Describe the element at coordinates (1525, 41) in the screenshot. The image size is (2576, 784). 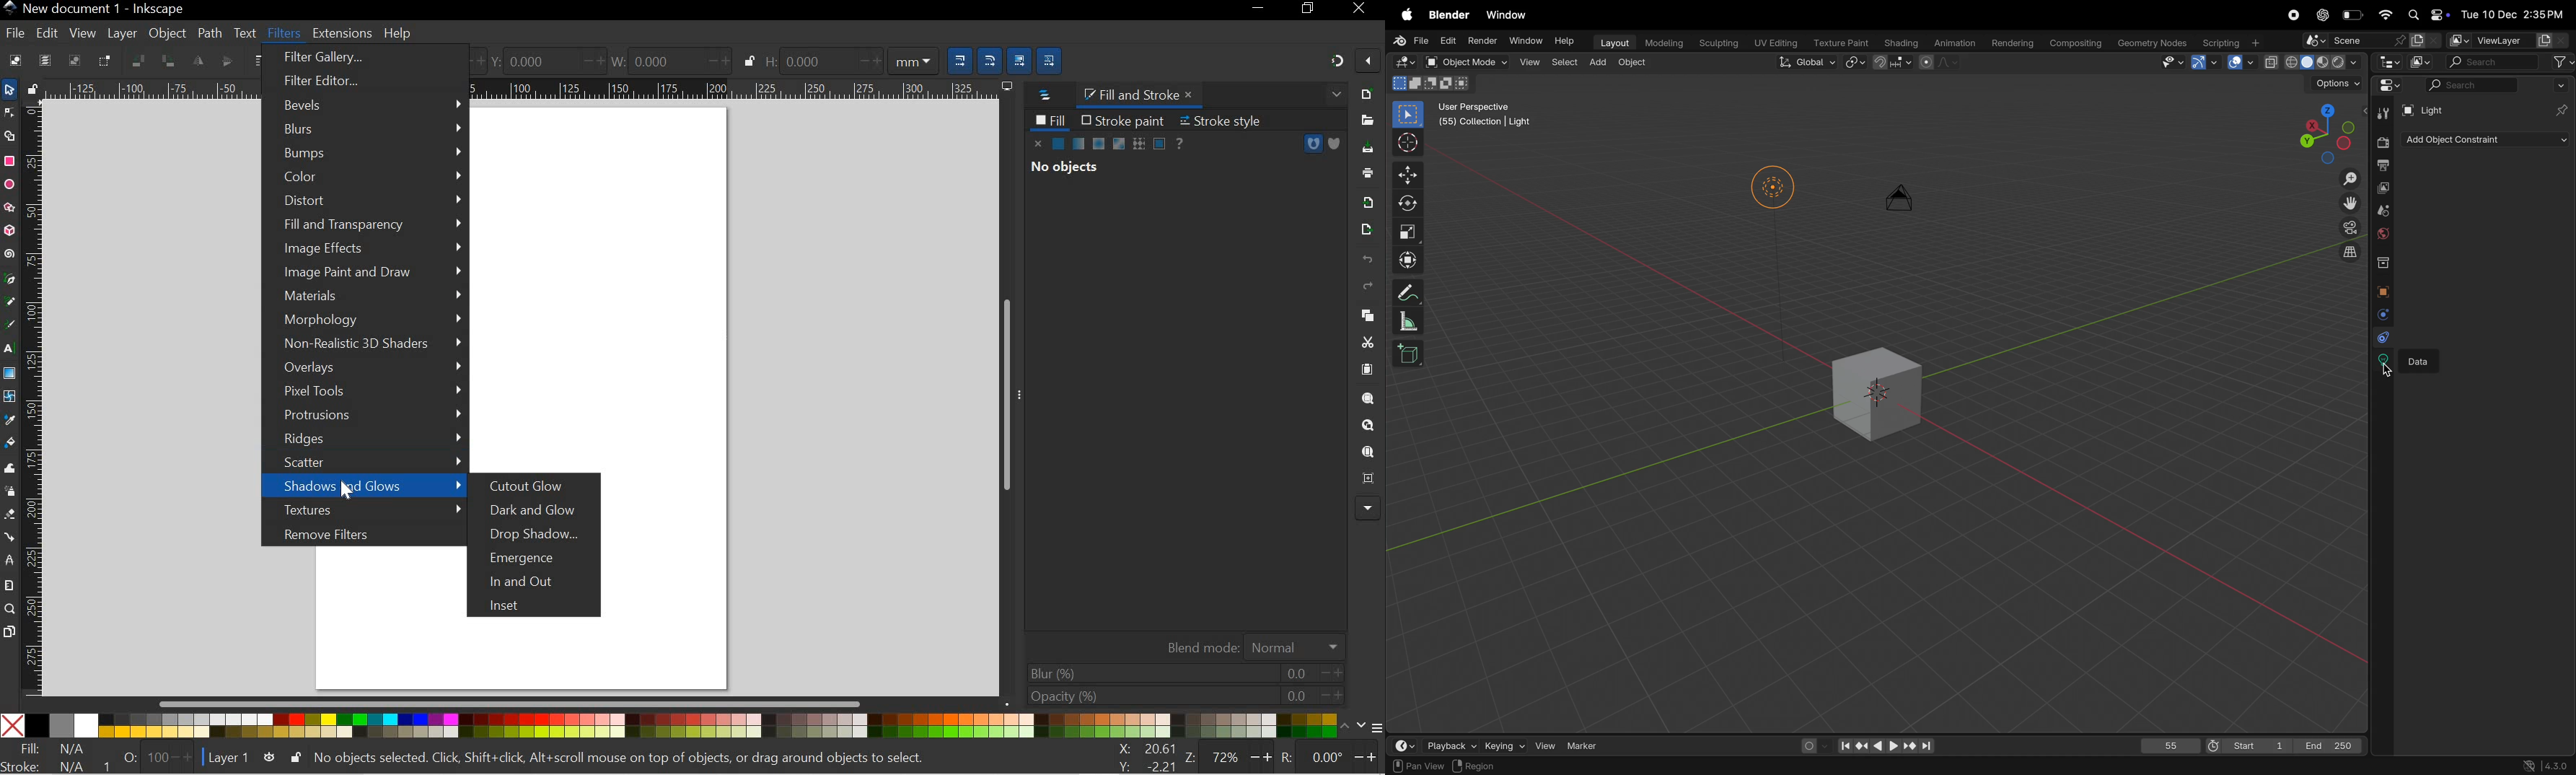
I see `Window` at that location.